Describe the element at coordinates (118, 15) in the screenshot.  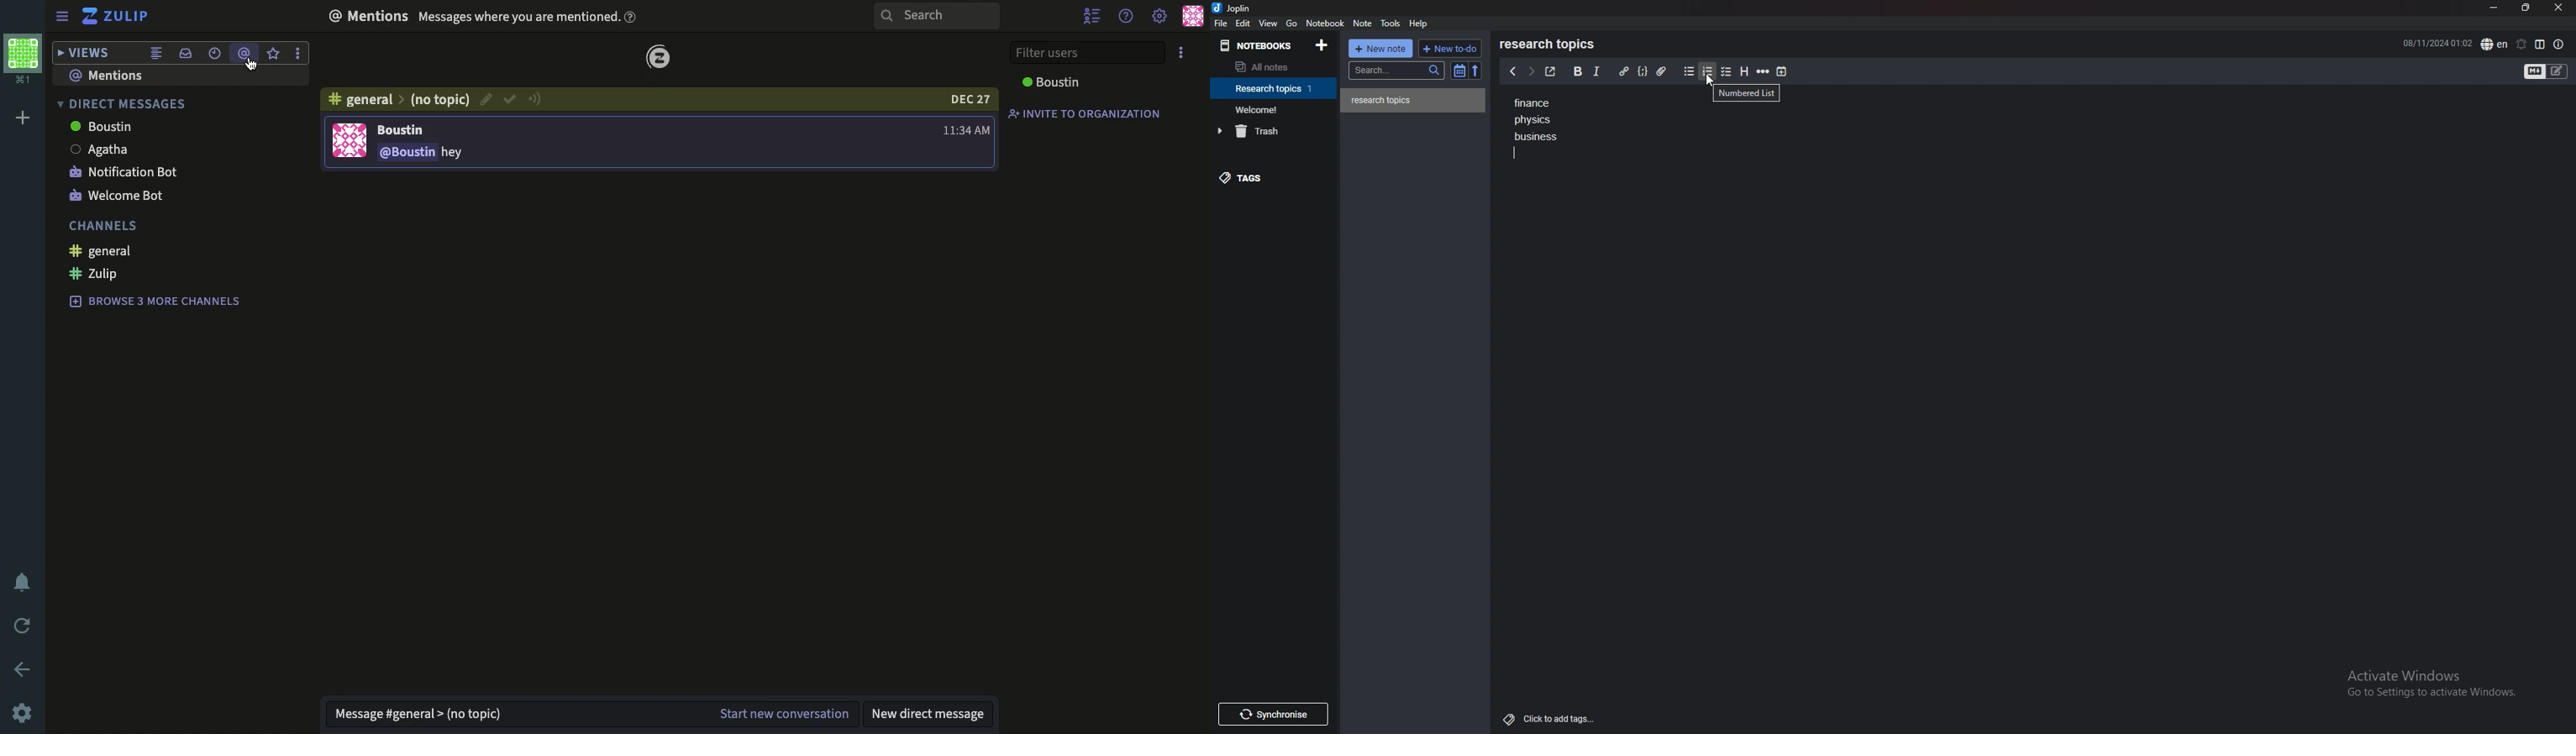
I see `zulip` at that location.